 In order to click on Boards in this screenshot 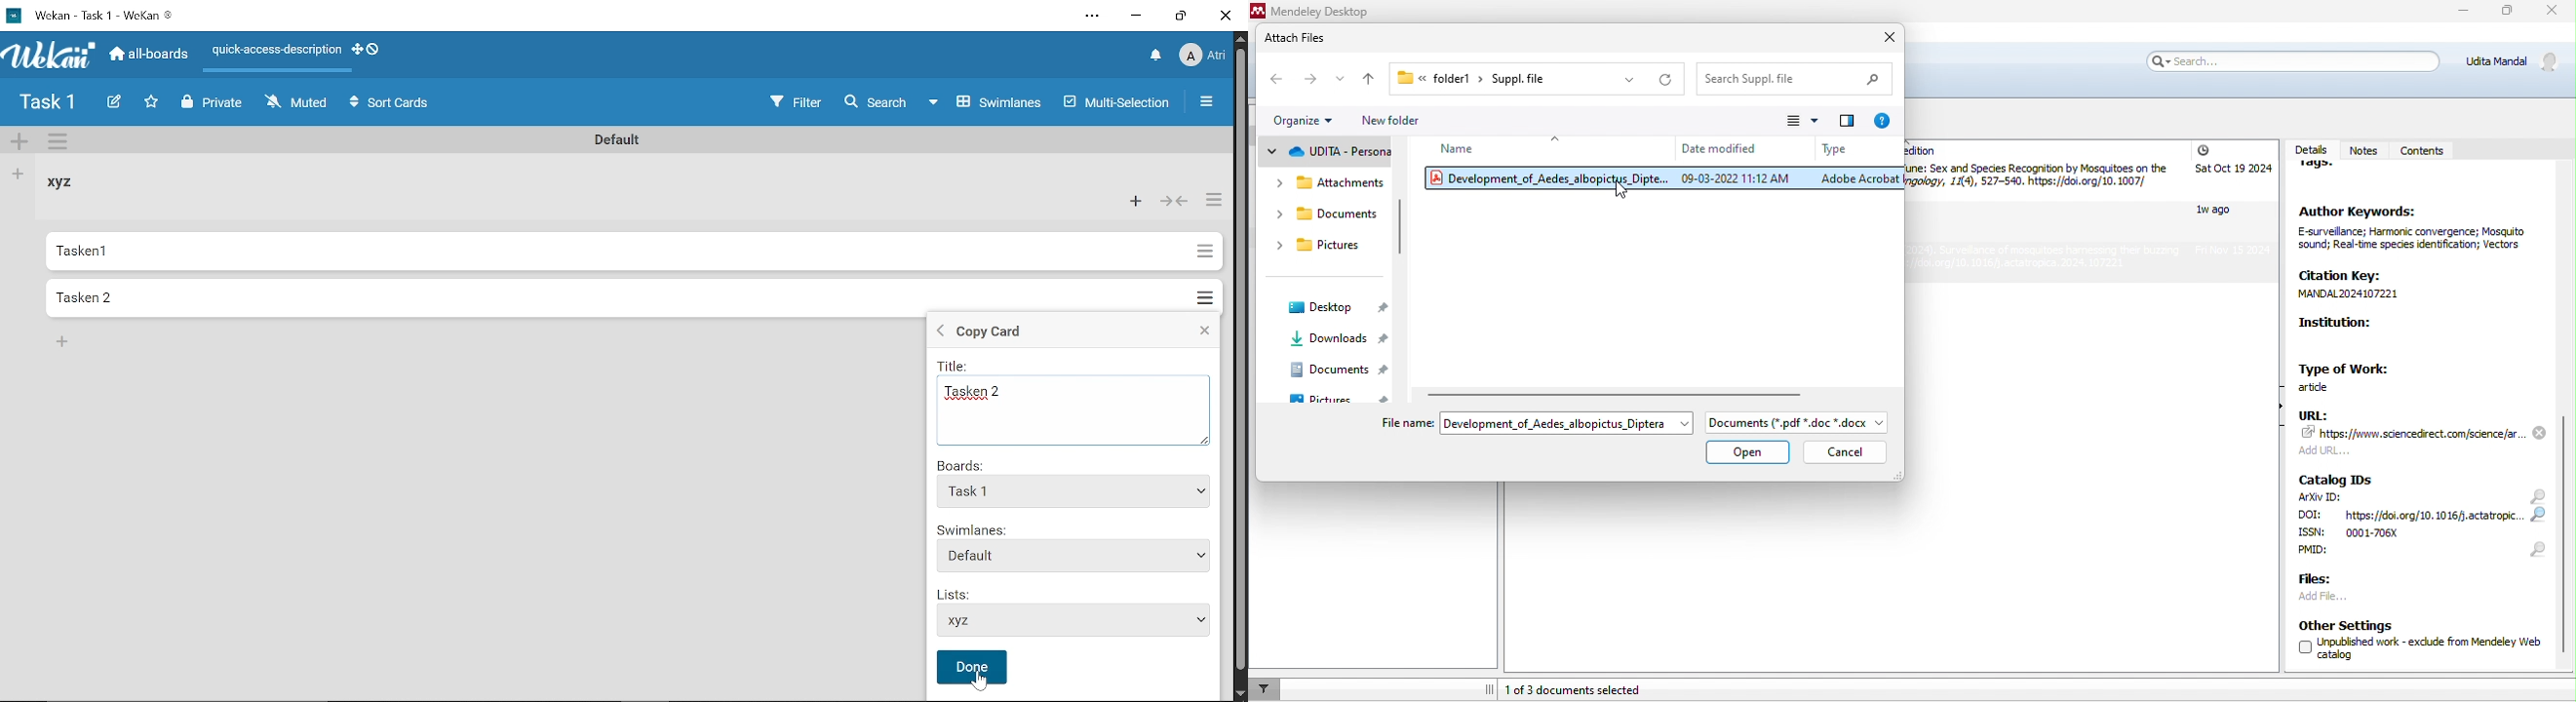, I will do `click(962, 465)`.